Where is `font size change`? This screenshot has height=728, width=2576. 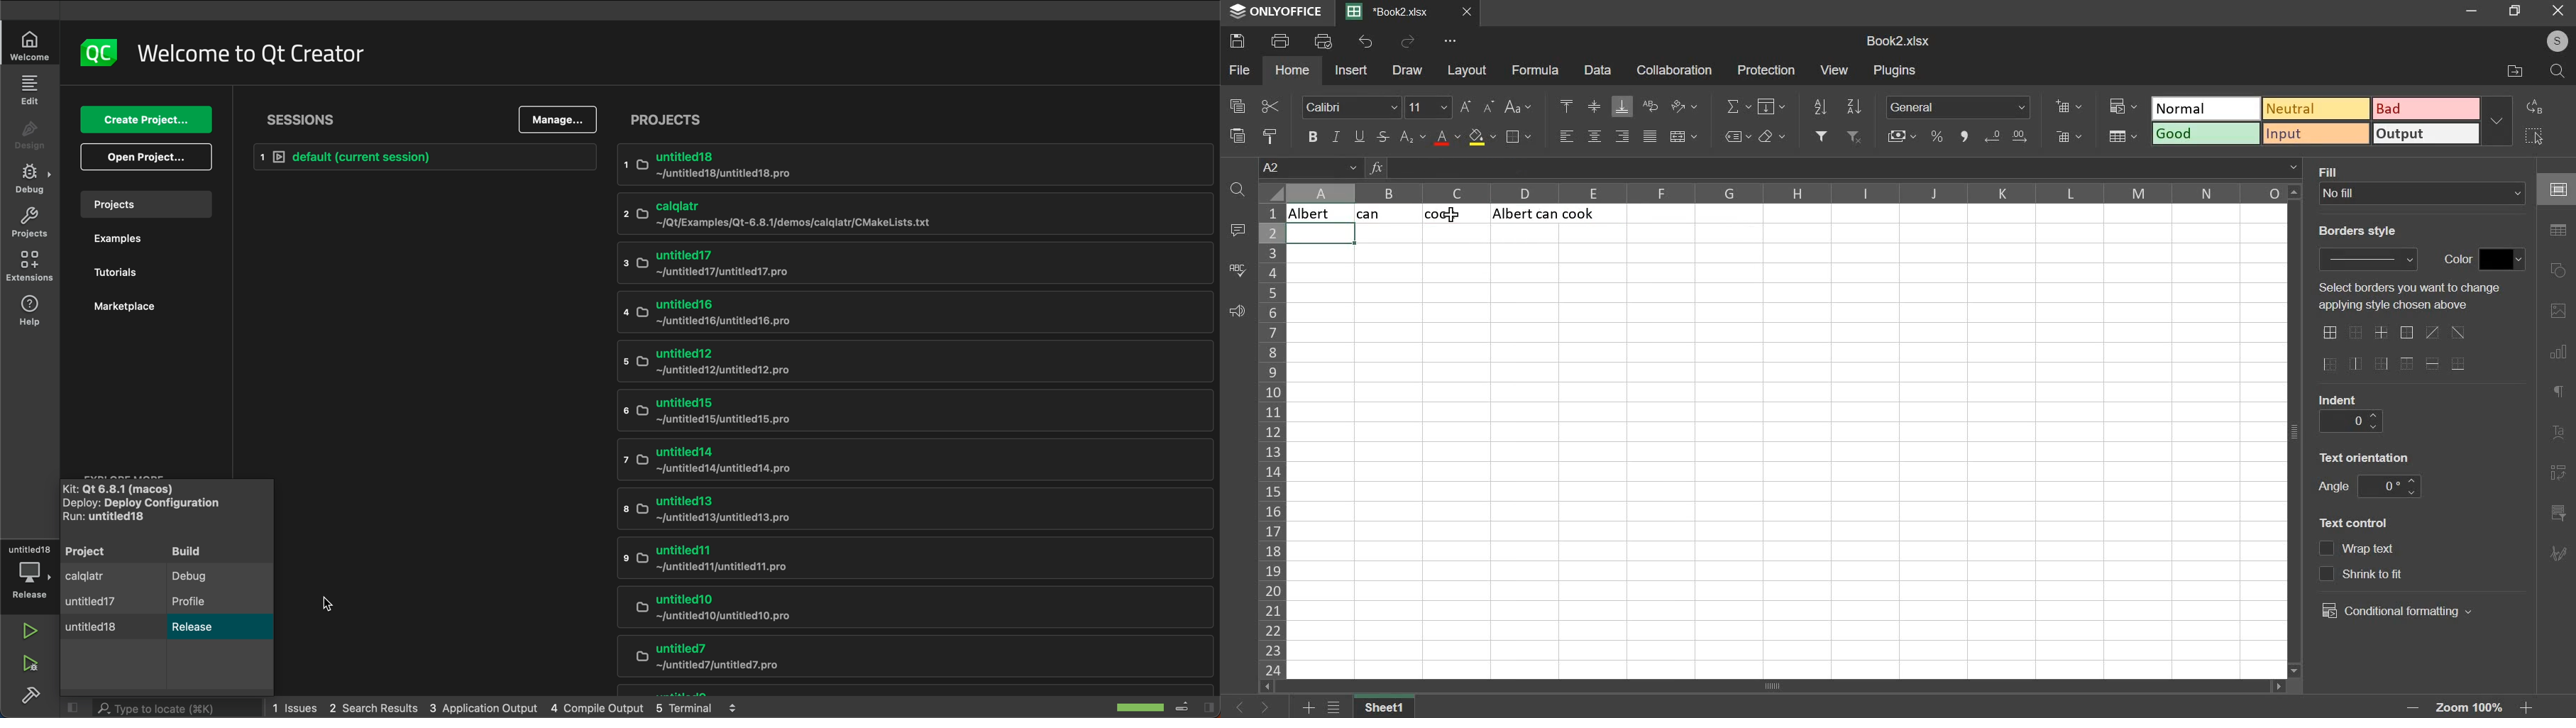
font size change is located at coordinates (1479, 106).